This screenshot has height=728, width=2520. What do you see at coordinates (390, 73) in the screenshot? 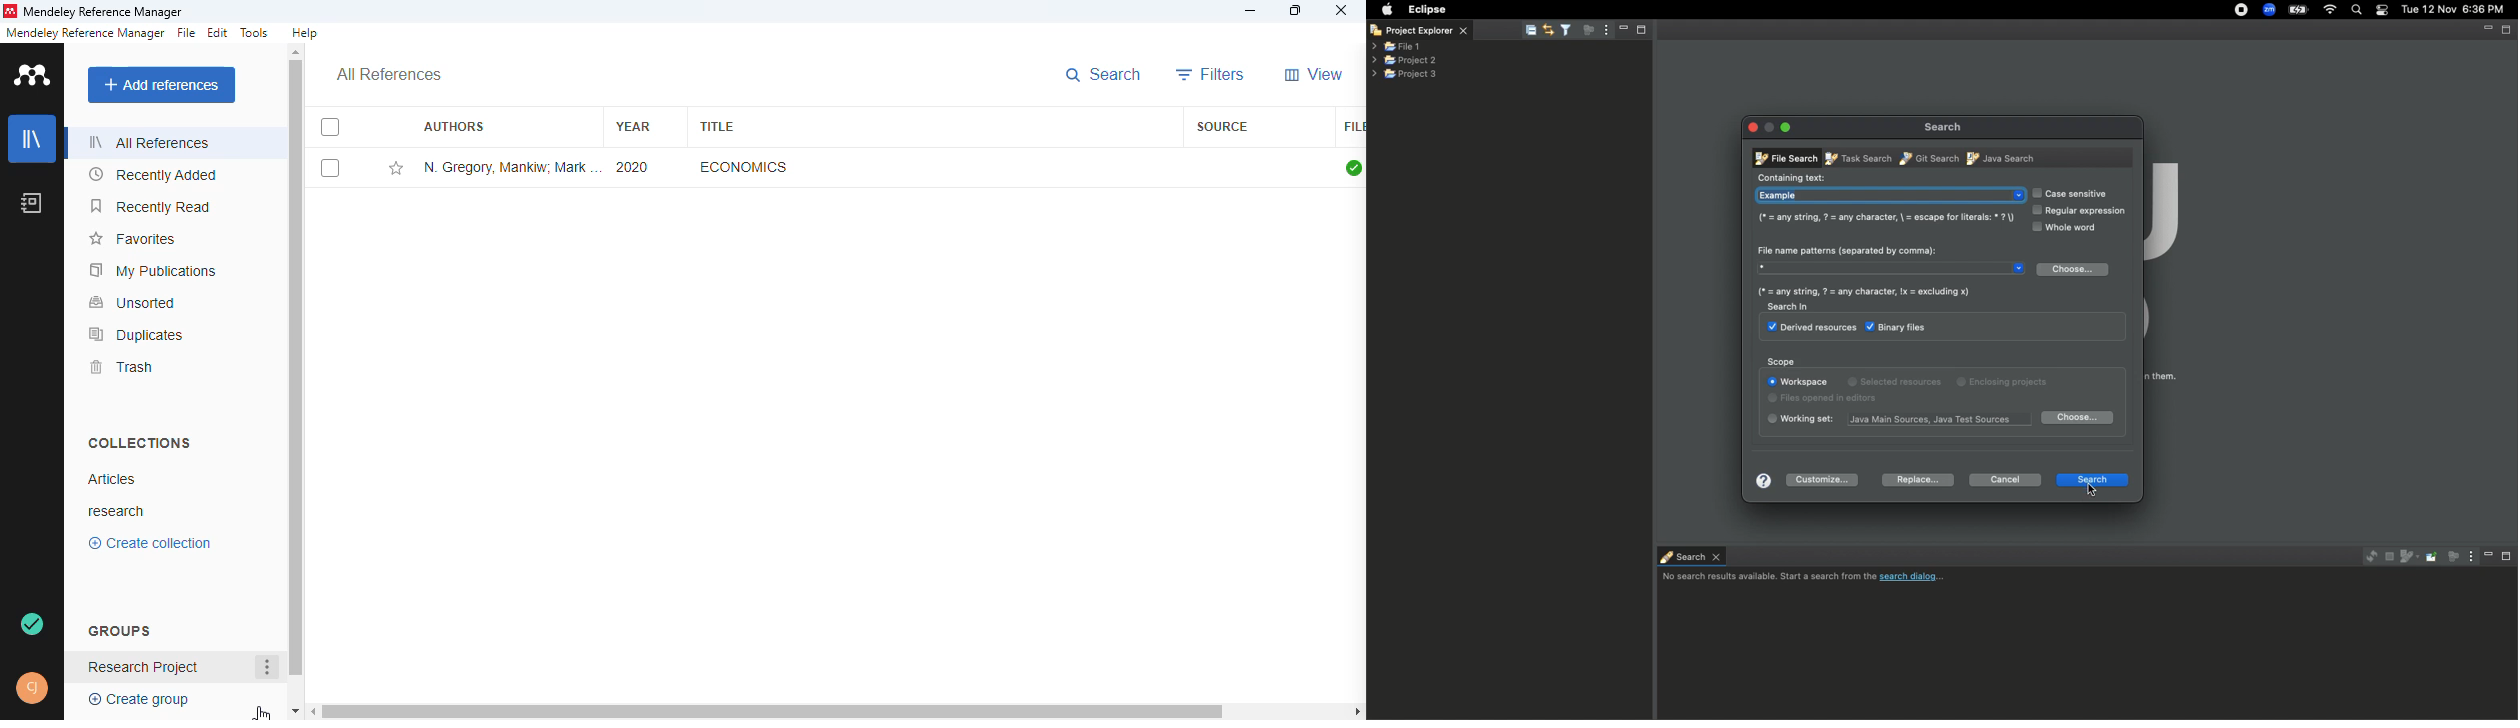
I see `all references` at bounding box center [390, 73].